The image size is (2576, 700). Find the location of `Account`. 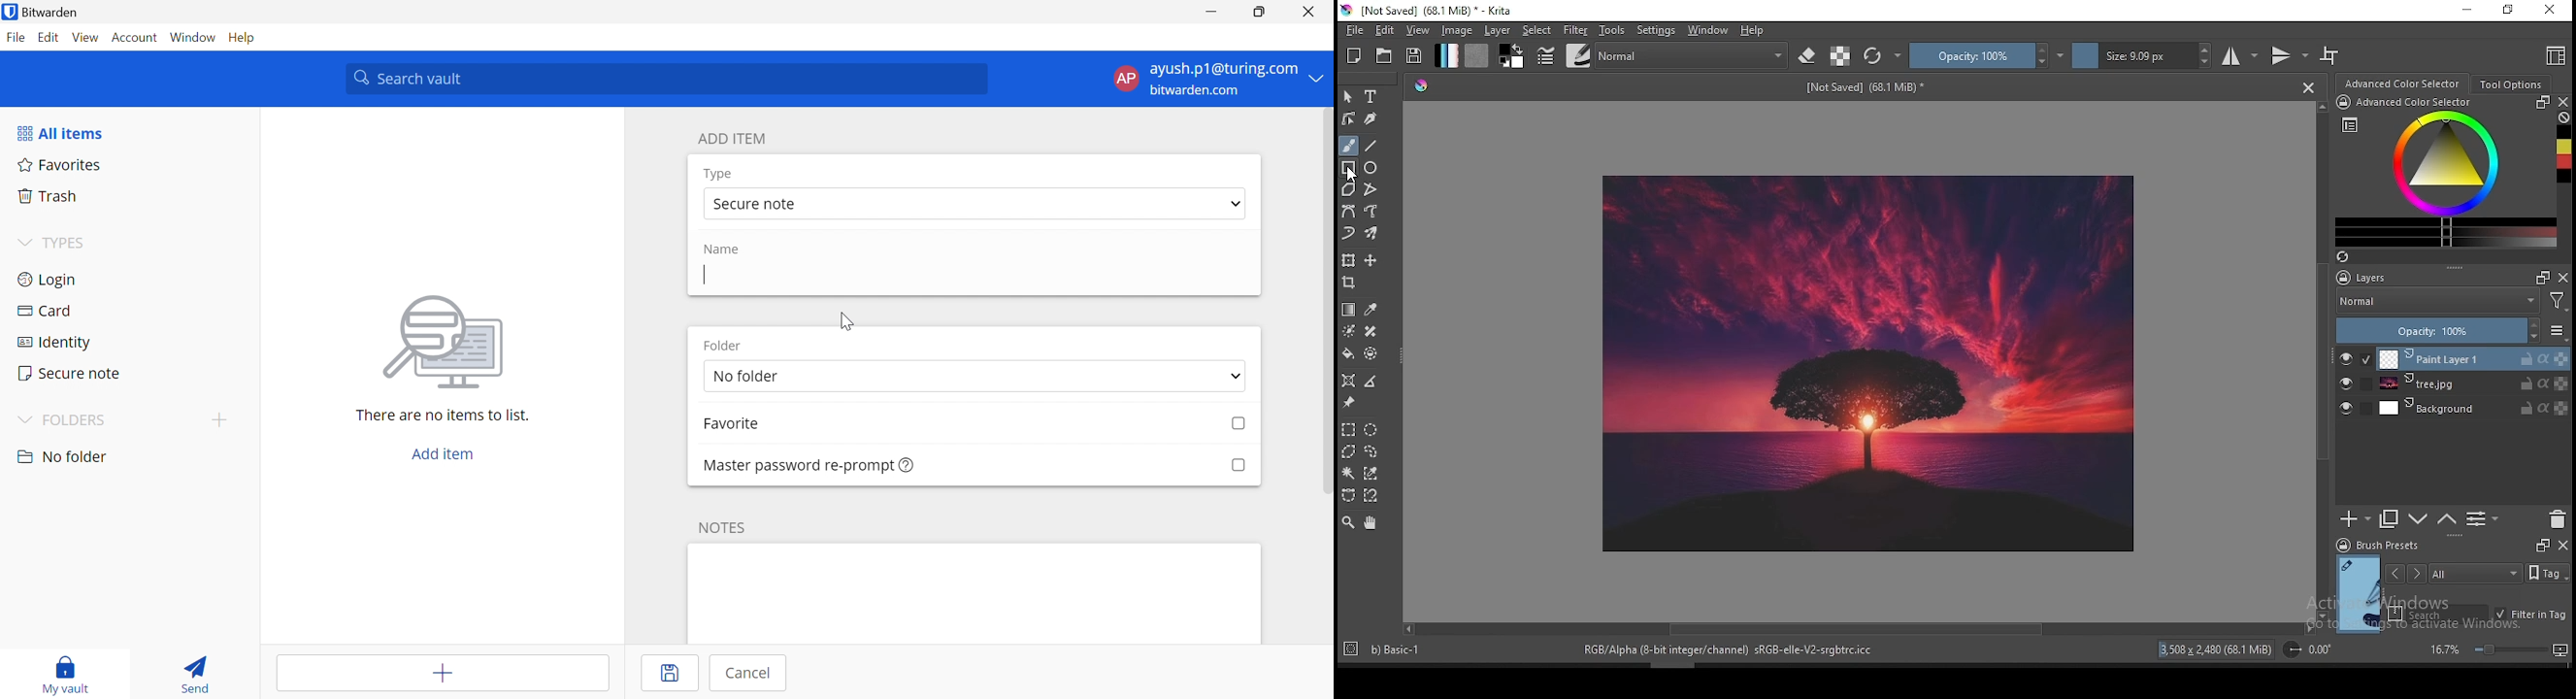

Account is located at coordinates (135, 36).